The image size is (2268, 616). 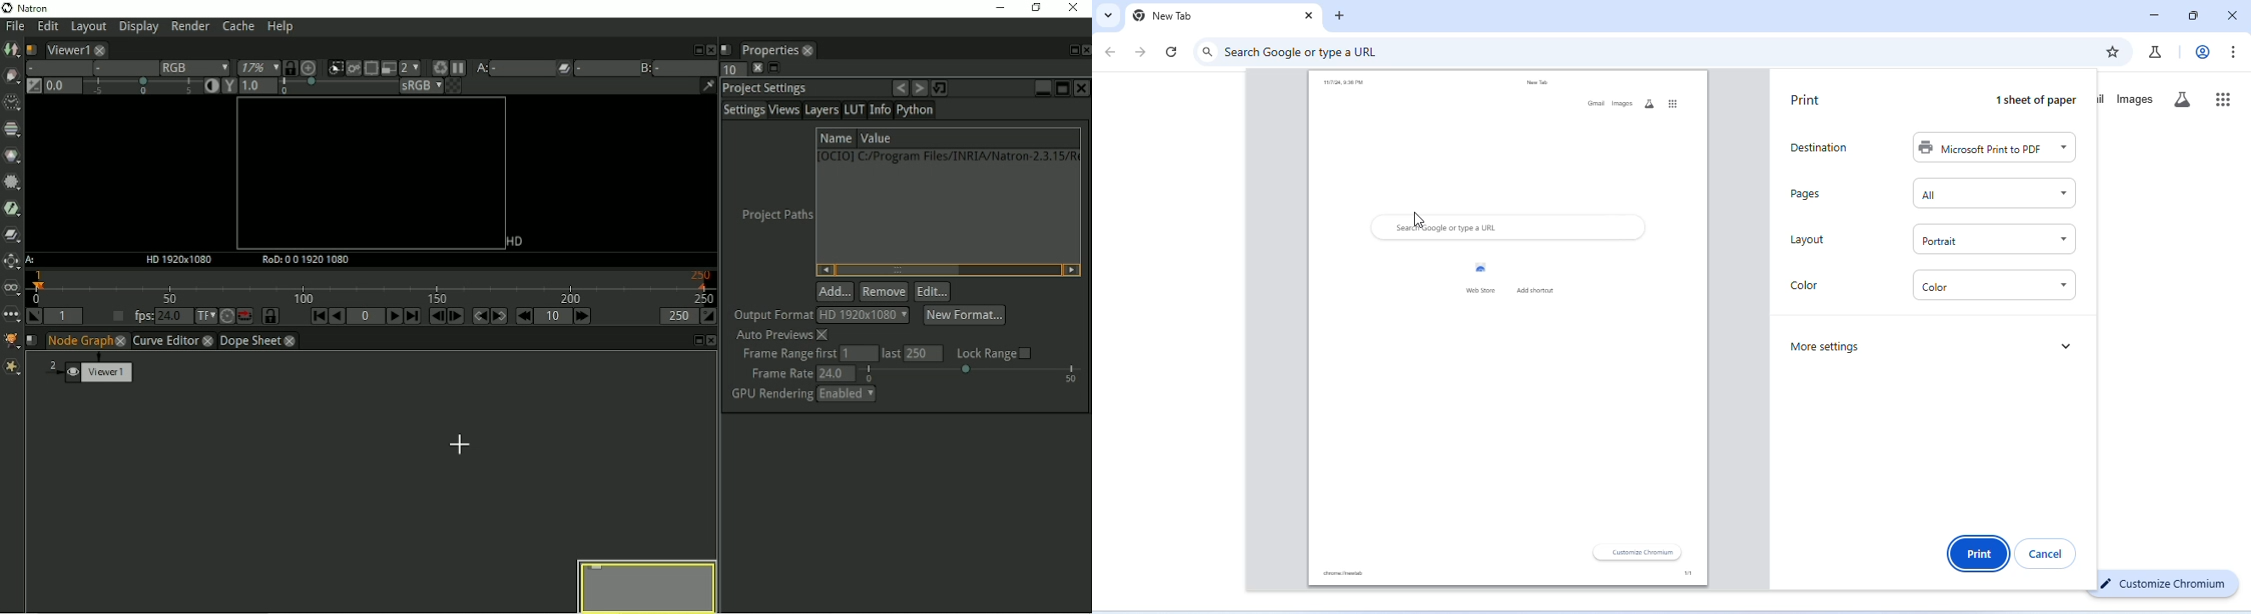 What do you see at coordinates (1994, 238) in the screenshot?
I see ` select layout` at bounding box center [1994, 238].